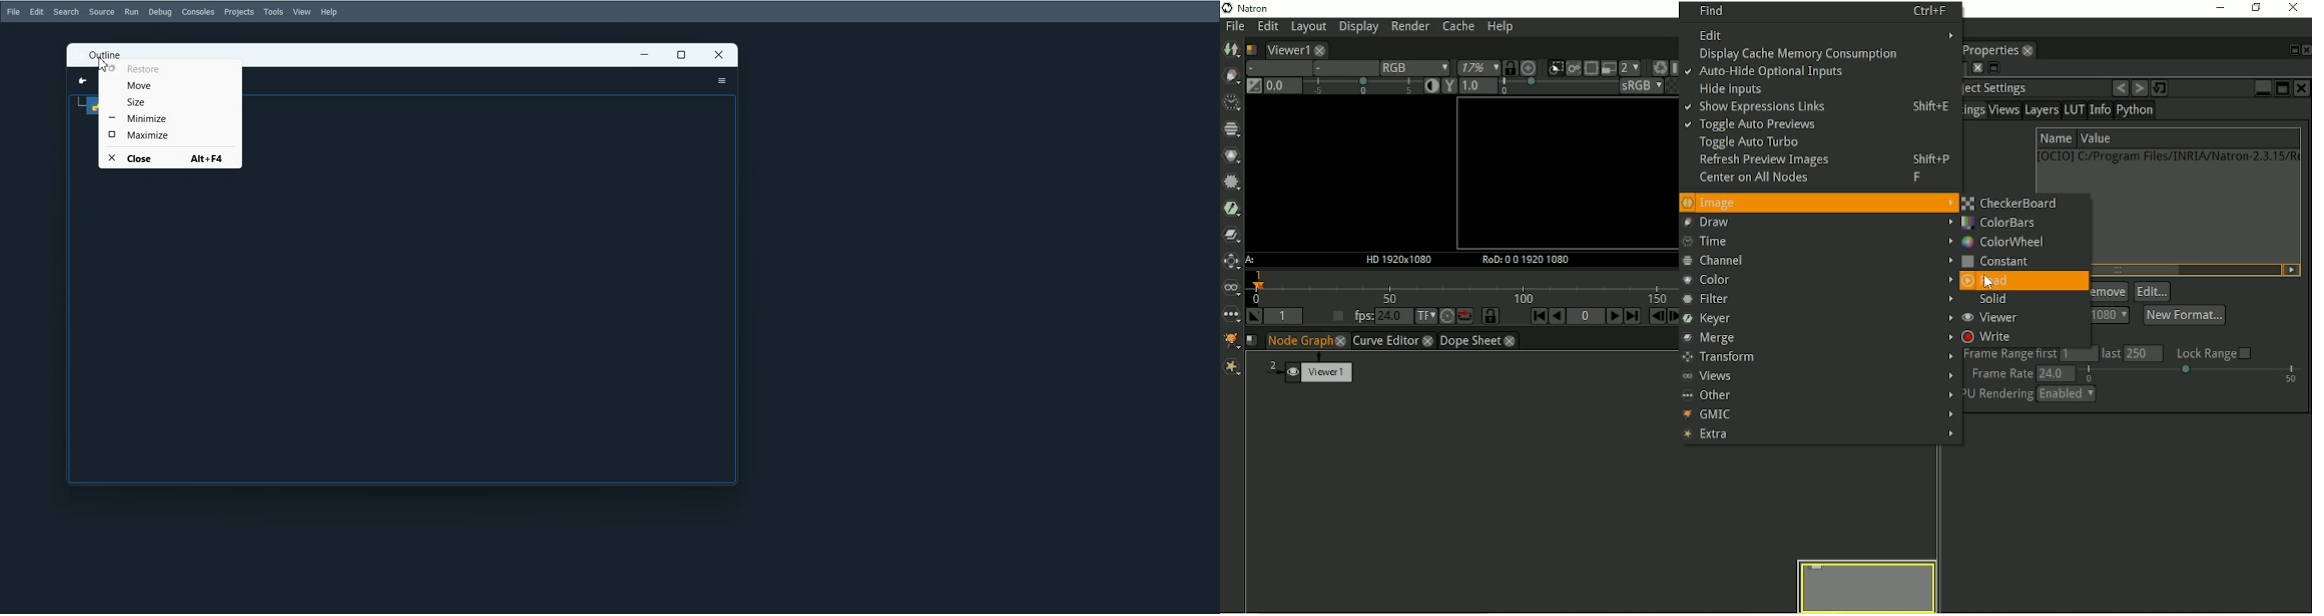  I want to click on Close, so click(168, 158).